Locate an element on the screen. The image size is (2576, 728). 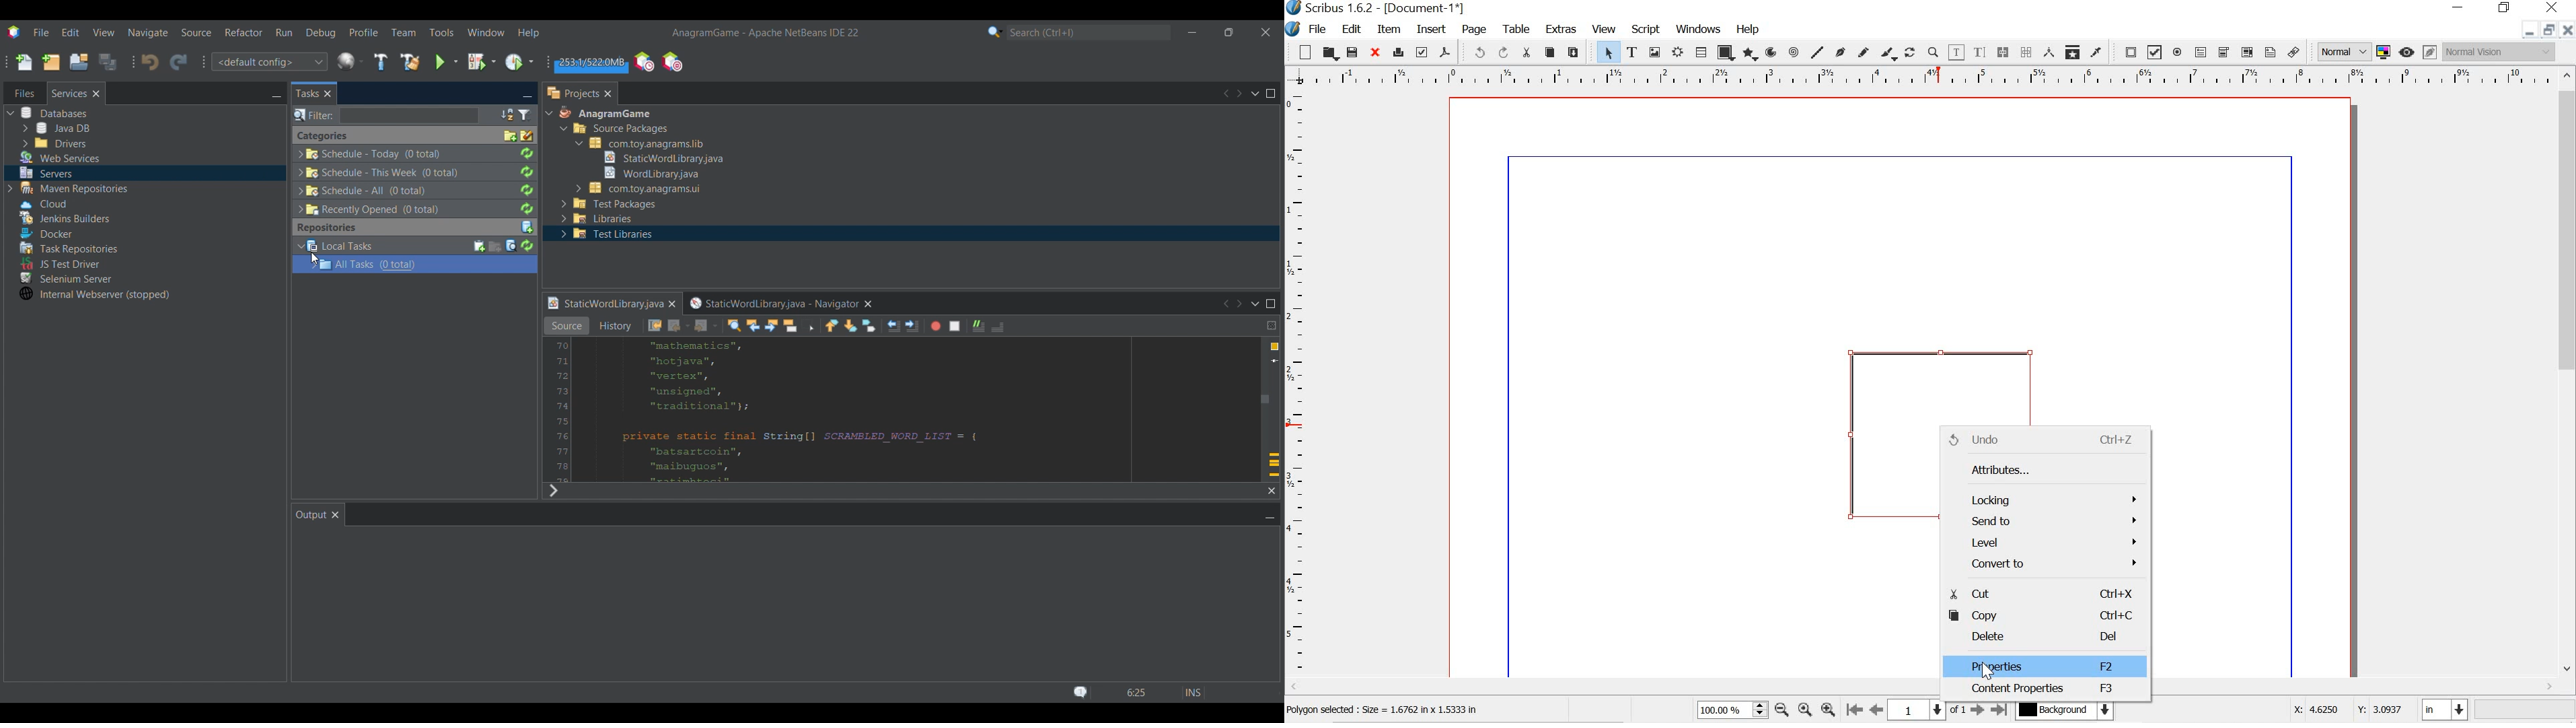
MINIMIZE is located at coordinates (2525, 34).